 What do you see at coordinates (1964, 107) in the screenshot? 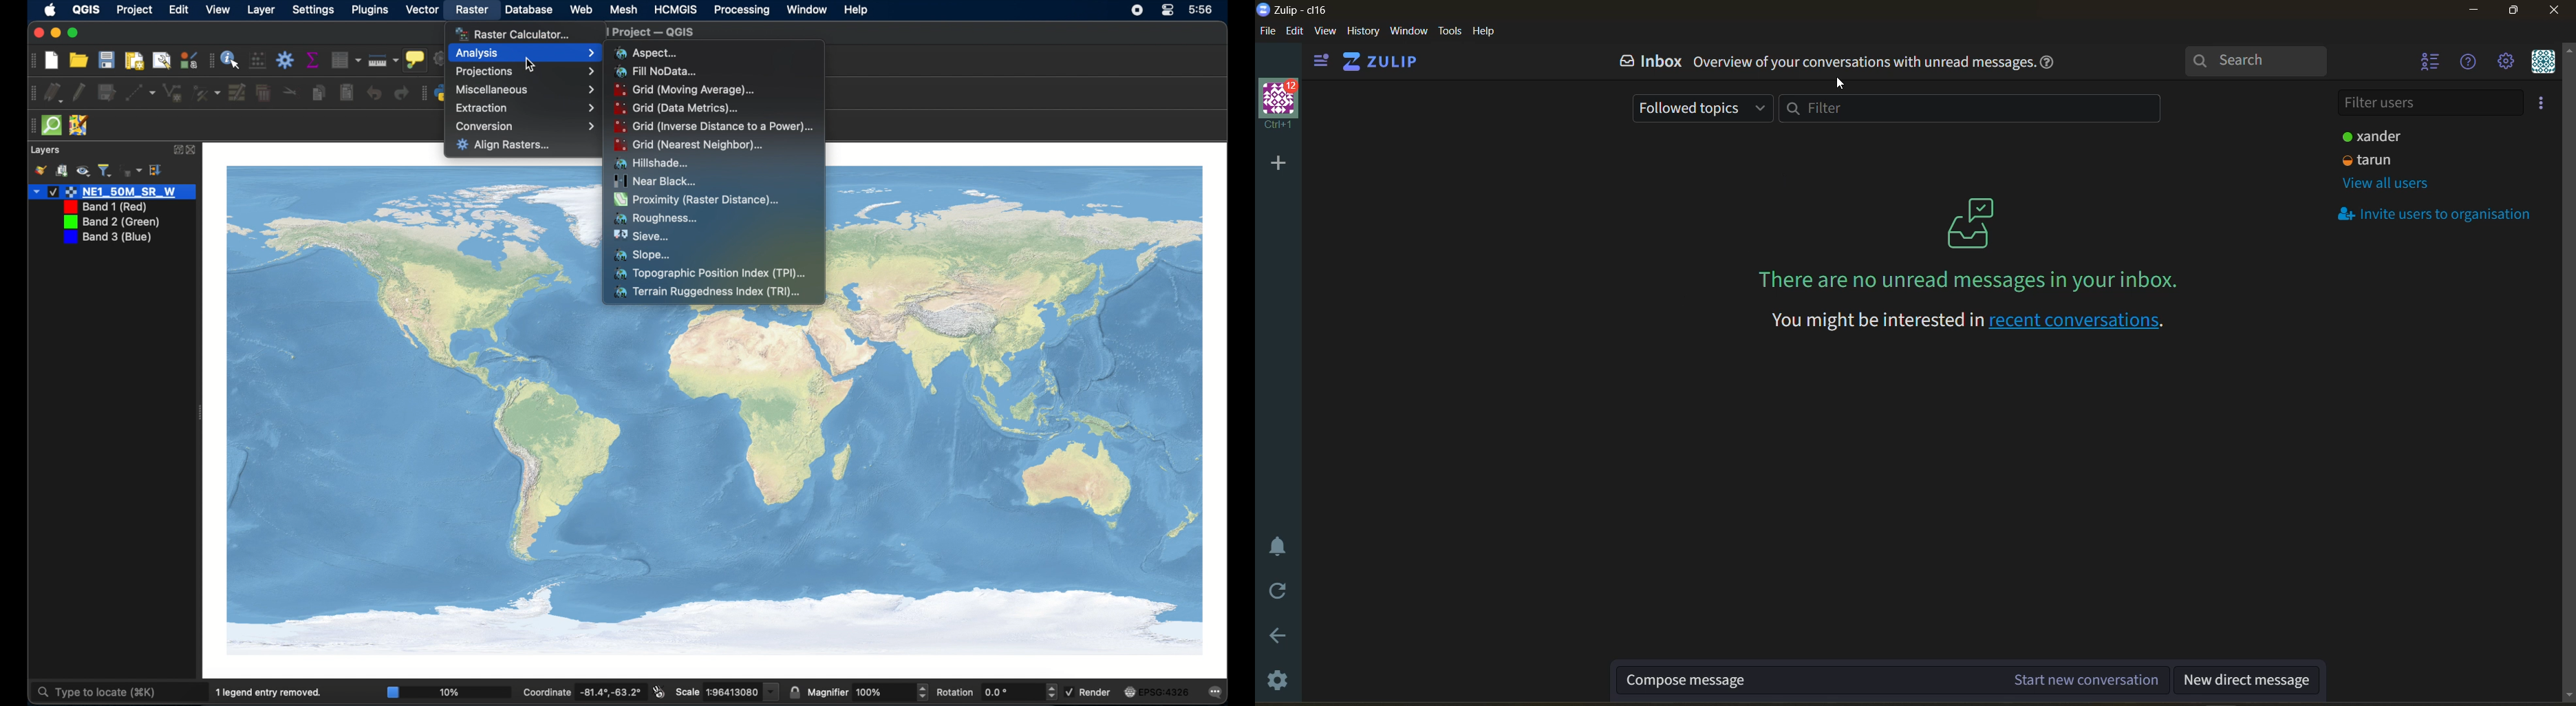
I see `filter` at bounding box center [1964, 107].